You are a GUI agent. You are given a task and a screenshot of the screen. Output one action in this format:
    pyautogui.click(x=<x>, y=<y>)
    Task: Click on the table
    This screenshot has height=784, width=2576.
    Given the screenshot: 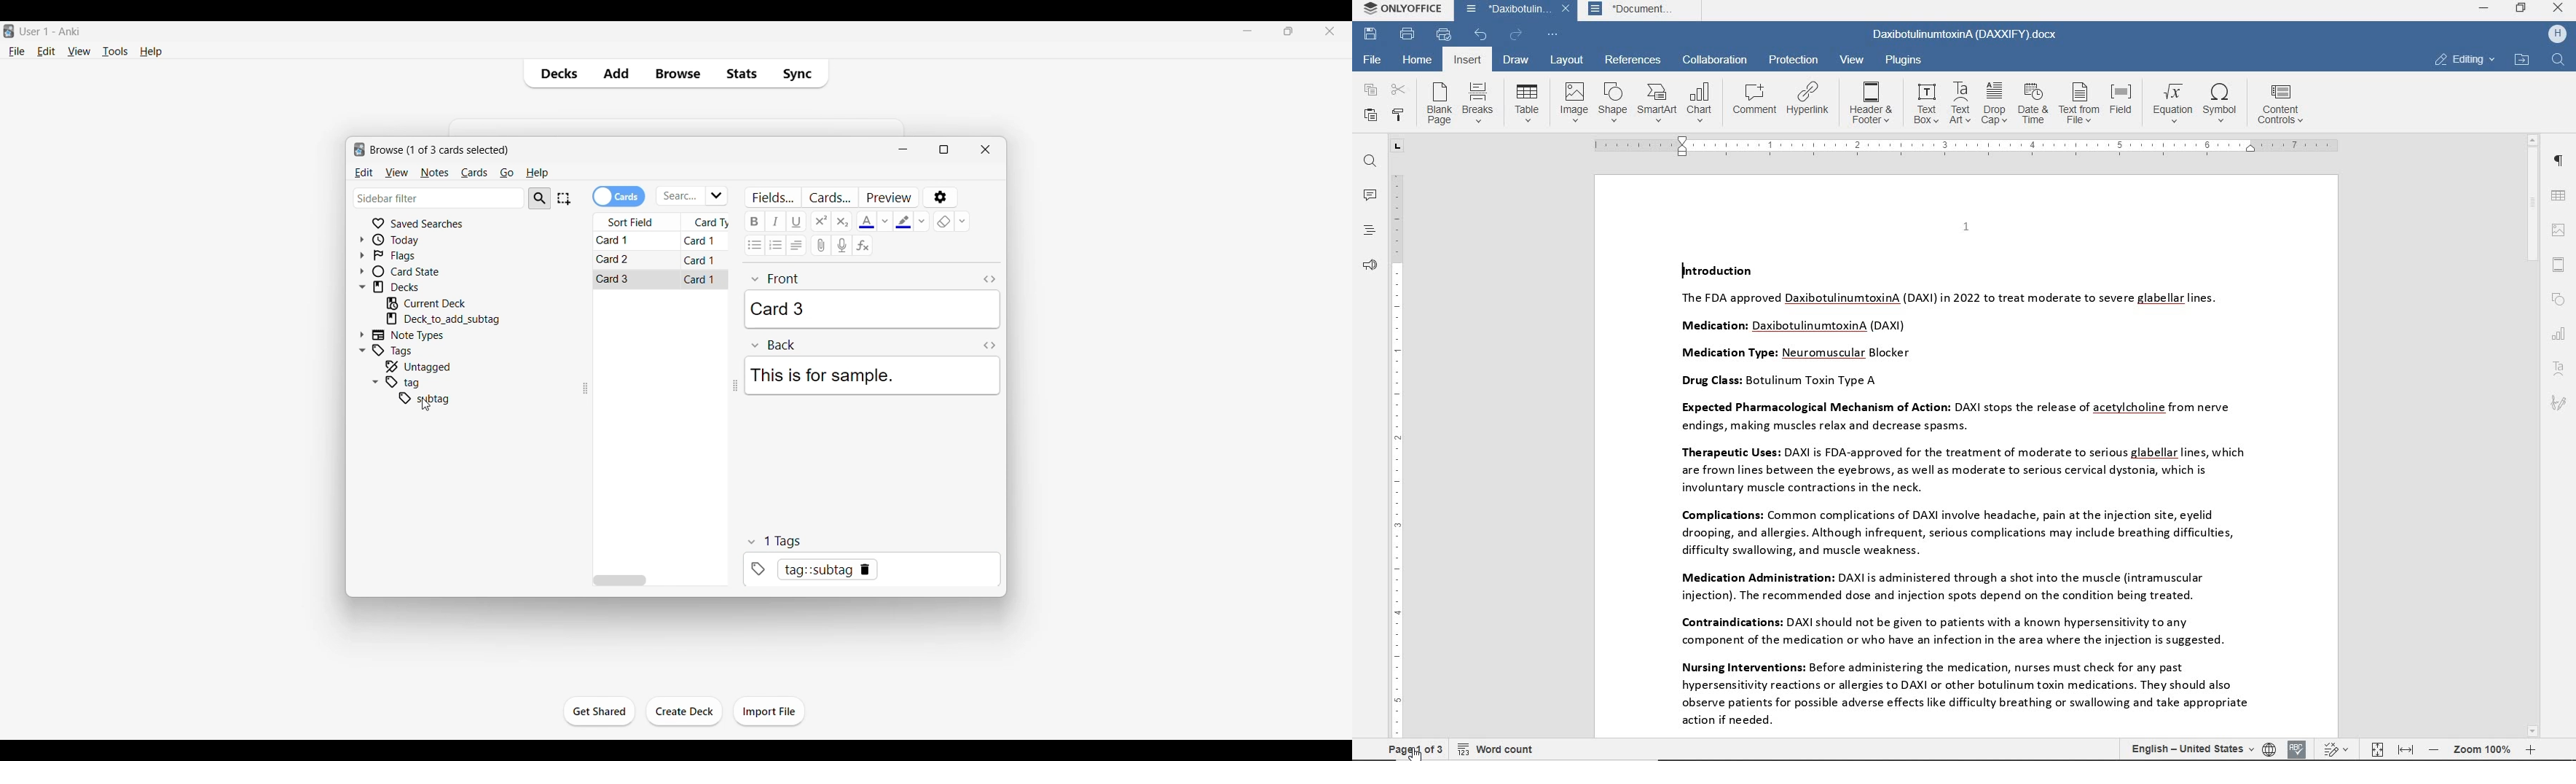 What is the action you would take?
    pyautogui.click(x=1526, y=103)
    